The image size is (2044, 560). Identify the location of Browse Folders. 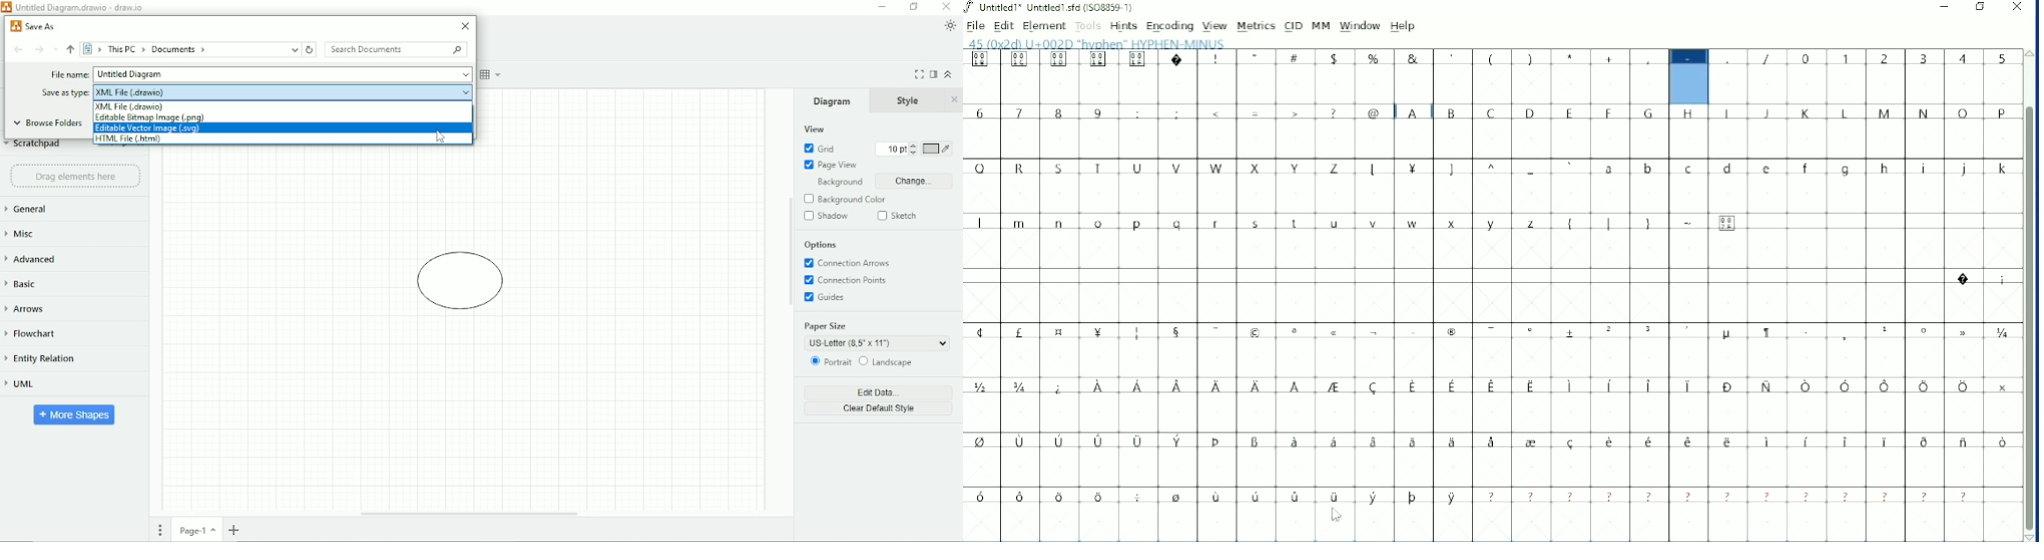
(47, 124).